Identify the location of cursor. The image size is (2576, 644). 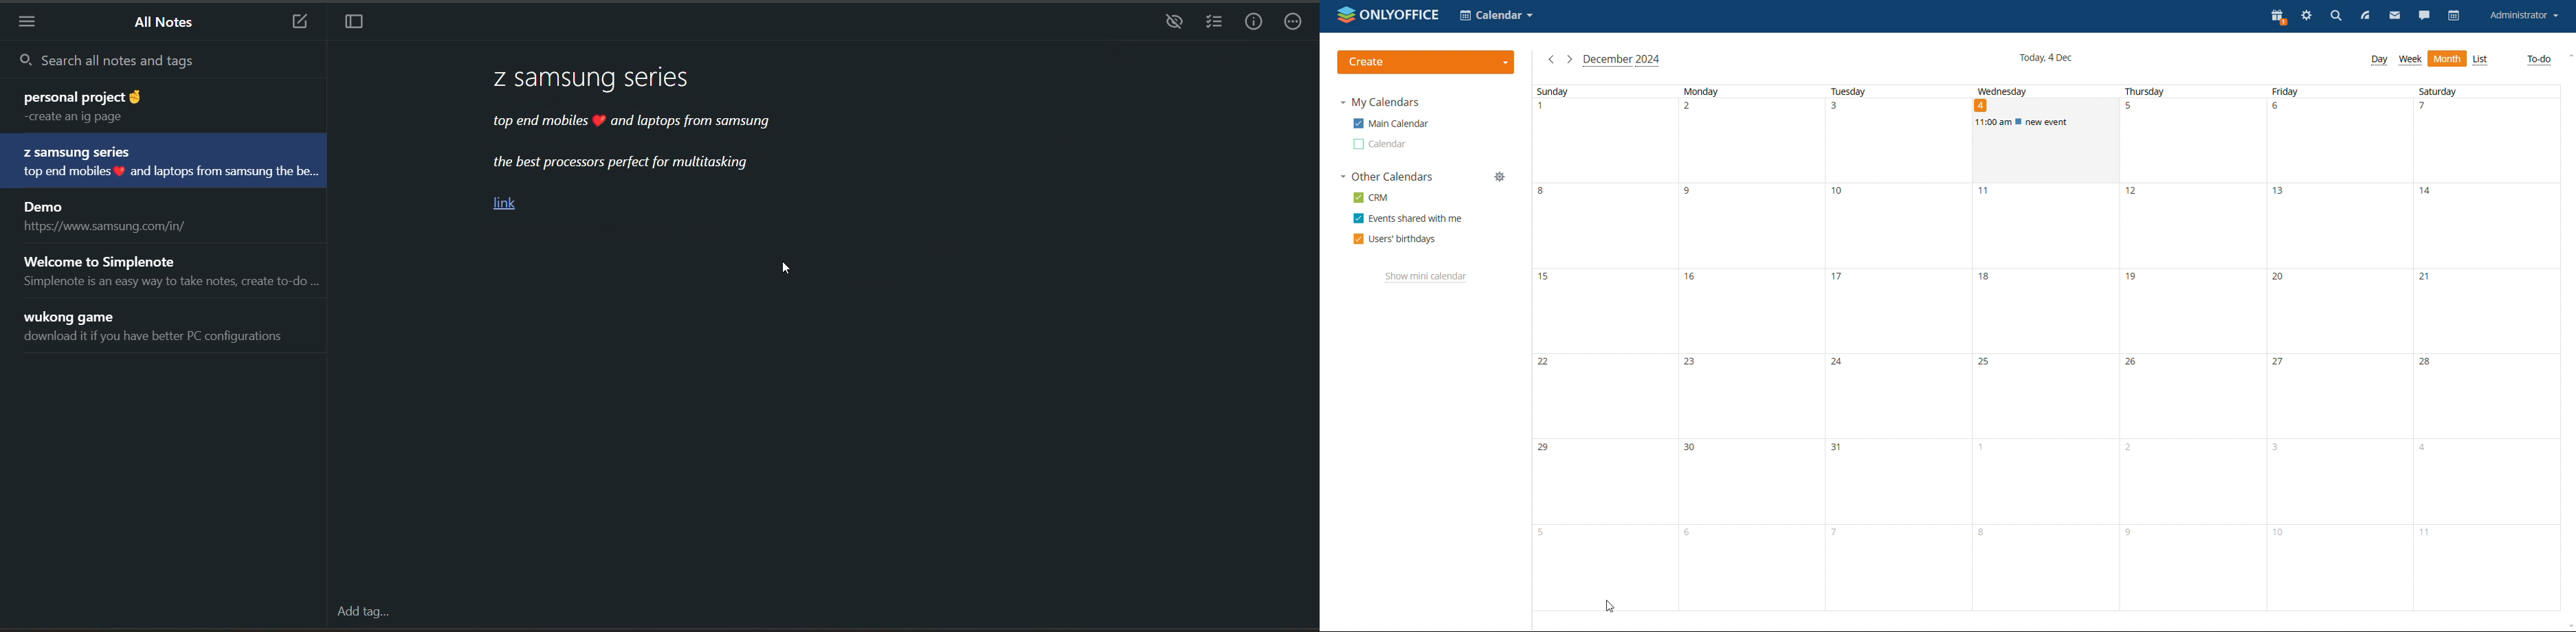
(1609, 606).